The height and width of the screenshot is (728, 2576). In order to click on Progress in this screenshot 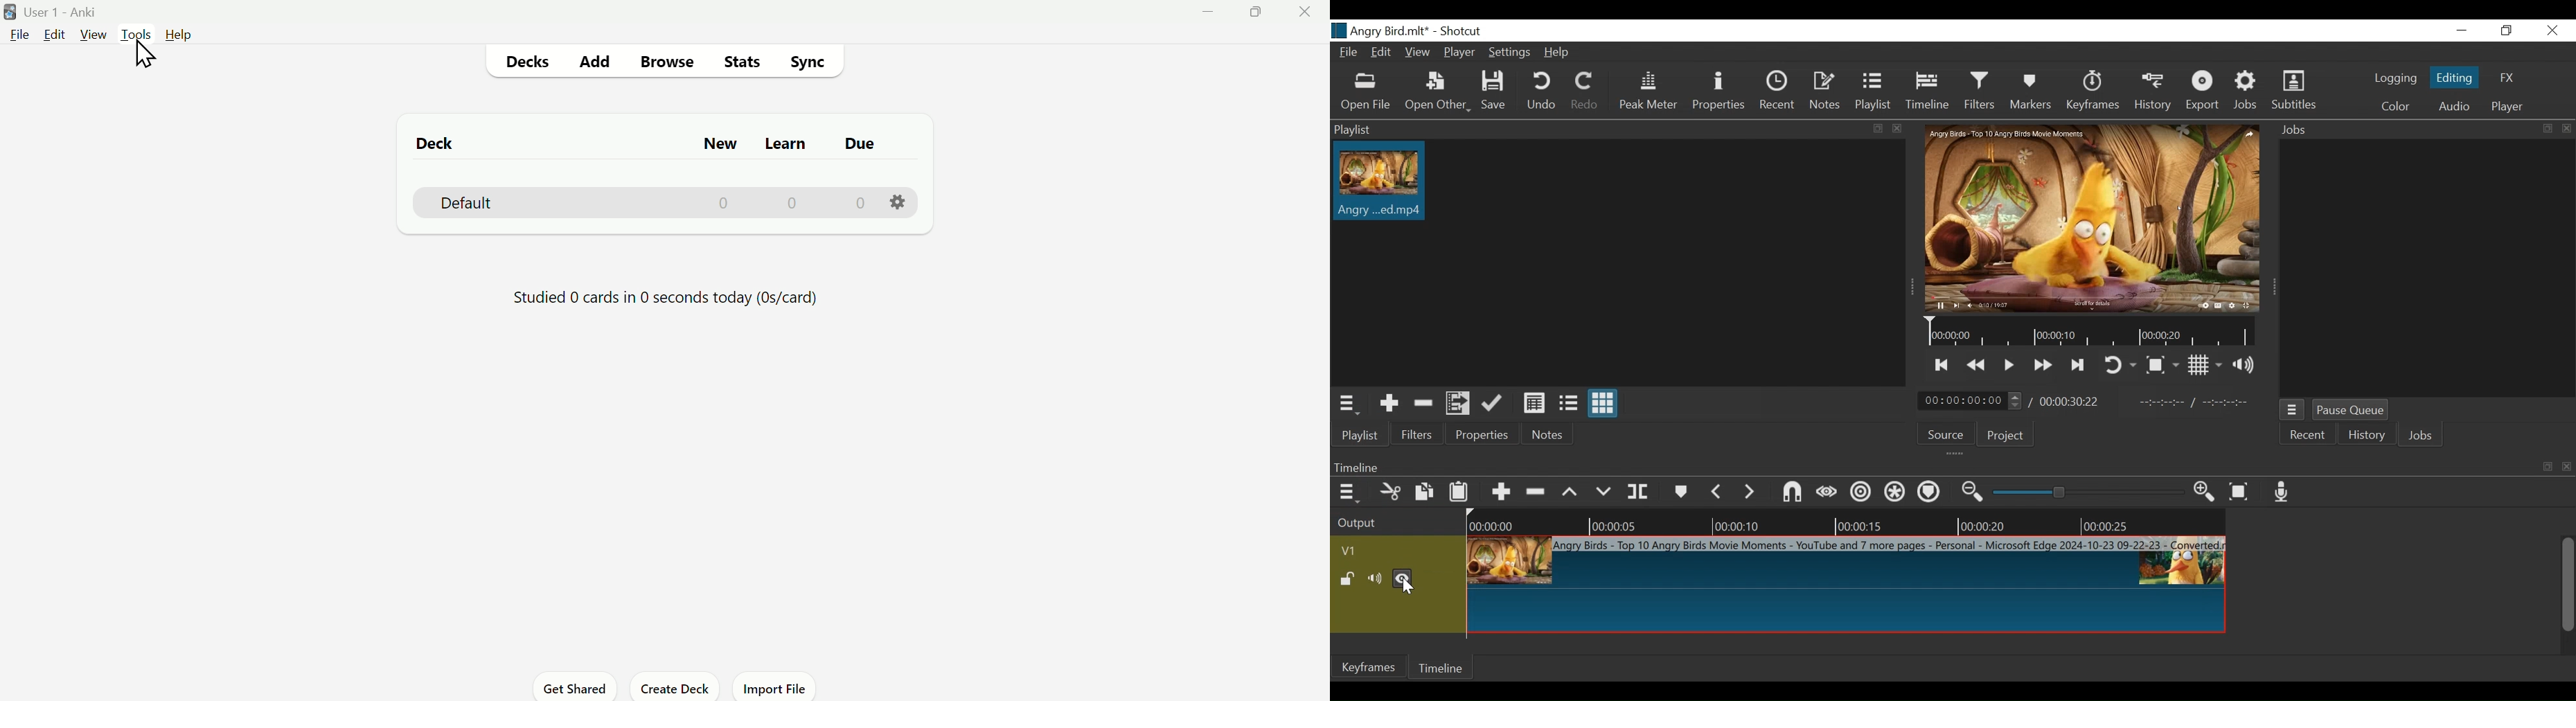, I will do `click(658, 297)`.